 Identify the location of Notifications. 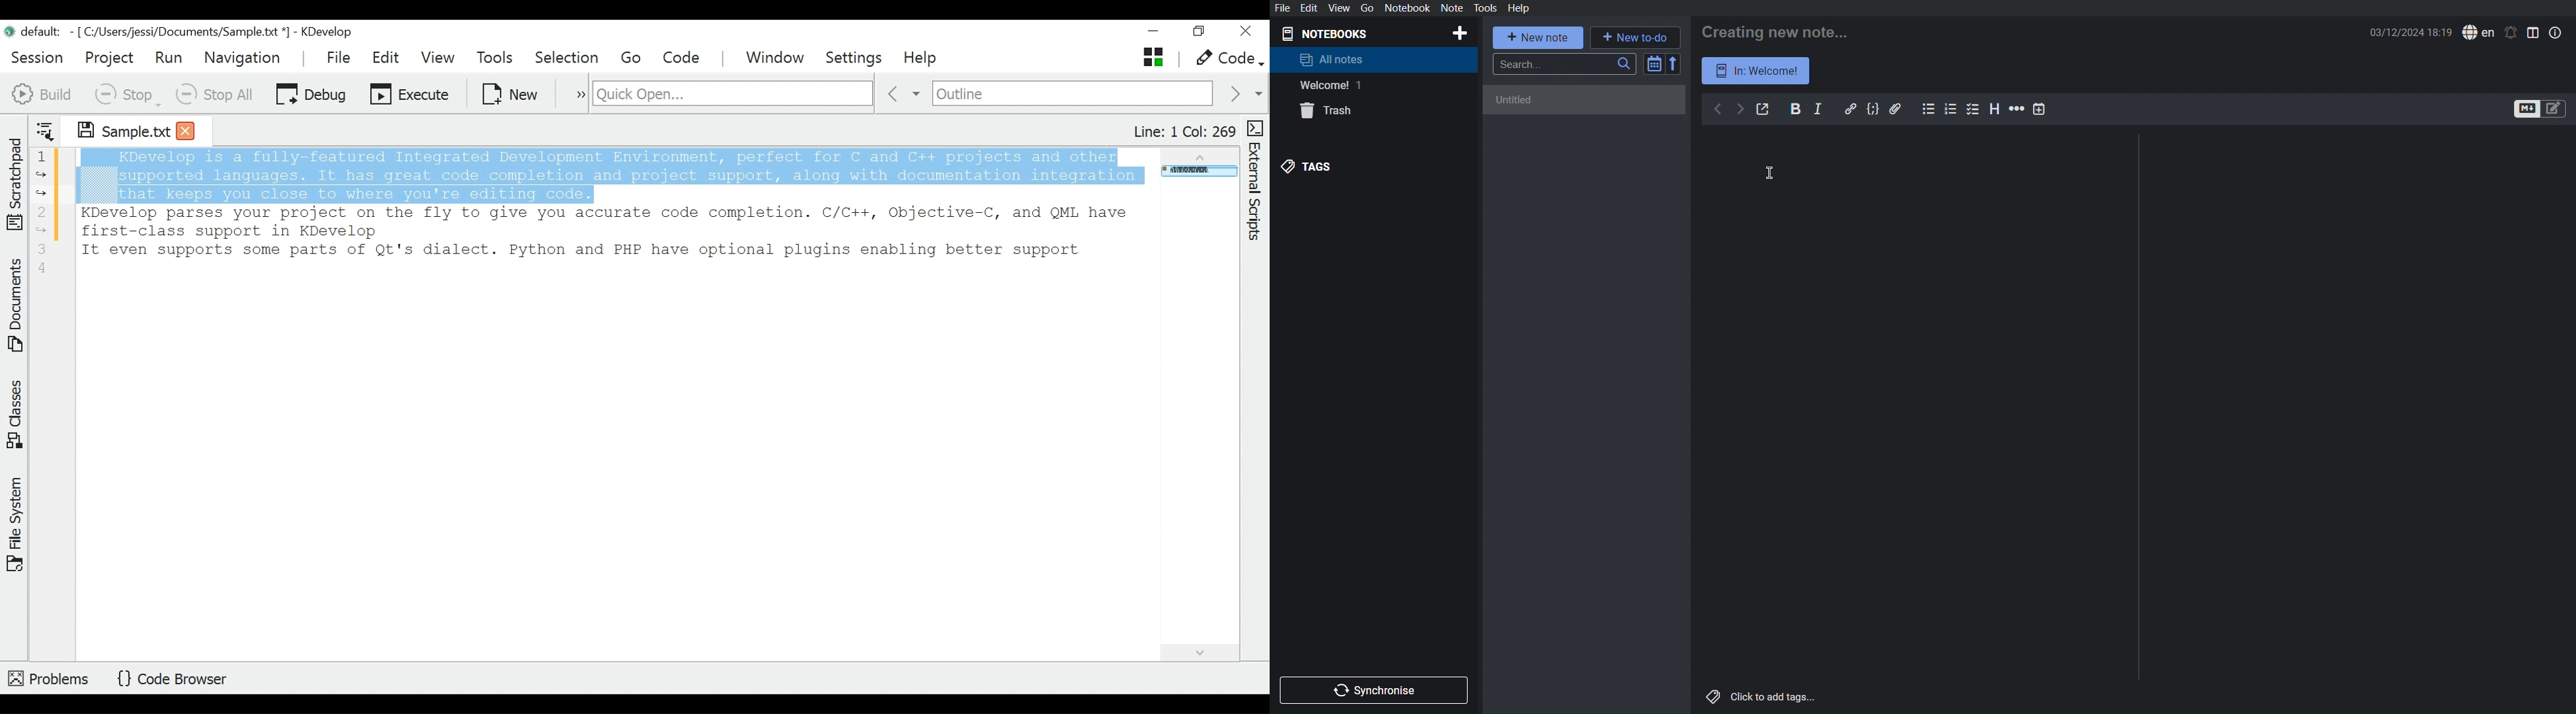
(2511, 33).